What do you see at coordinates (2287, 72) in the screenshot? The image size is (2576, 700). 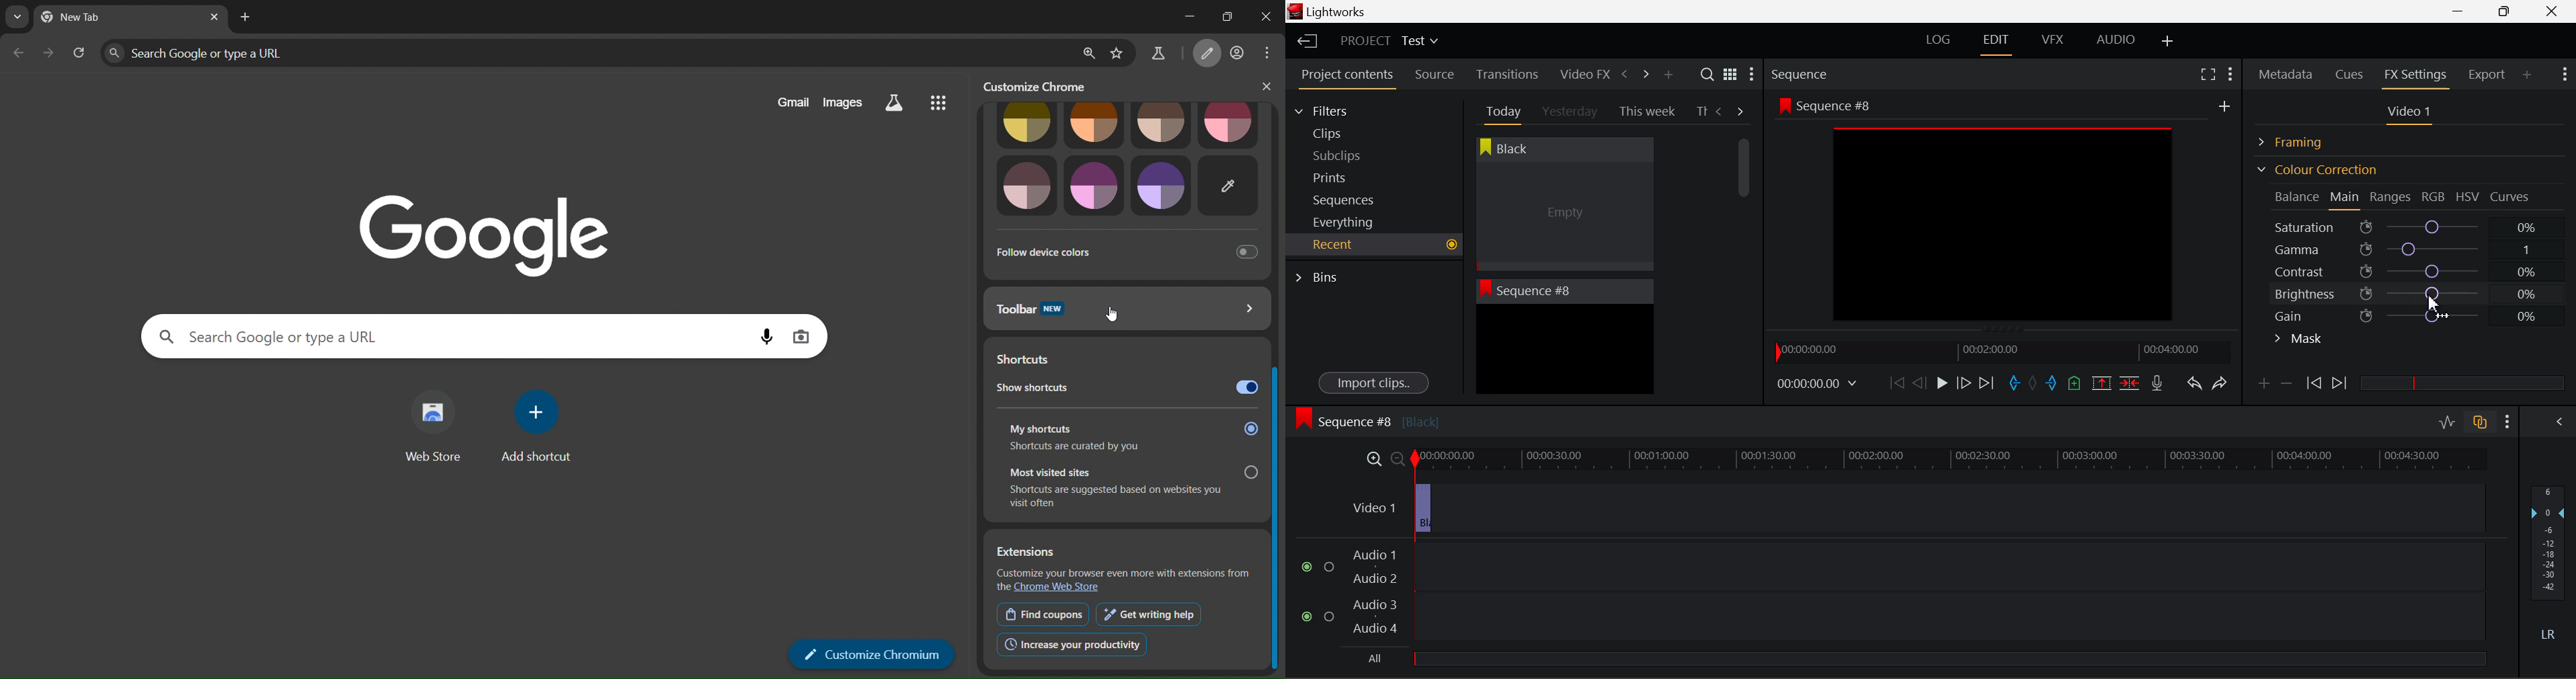 I see `Metadata Panel` at bounding box center [2287, 72].